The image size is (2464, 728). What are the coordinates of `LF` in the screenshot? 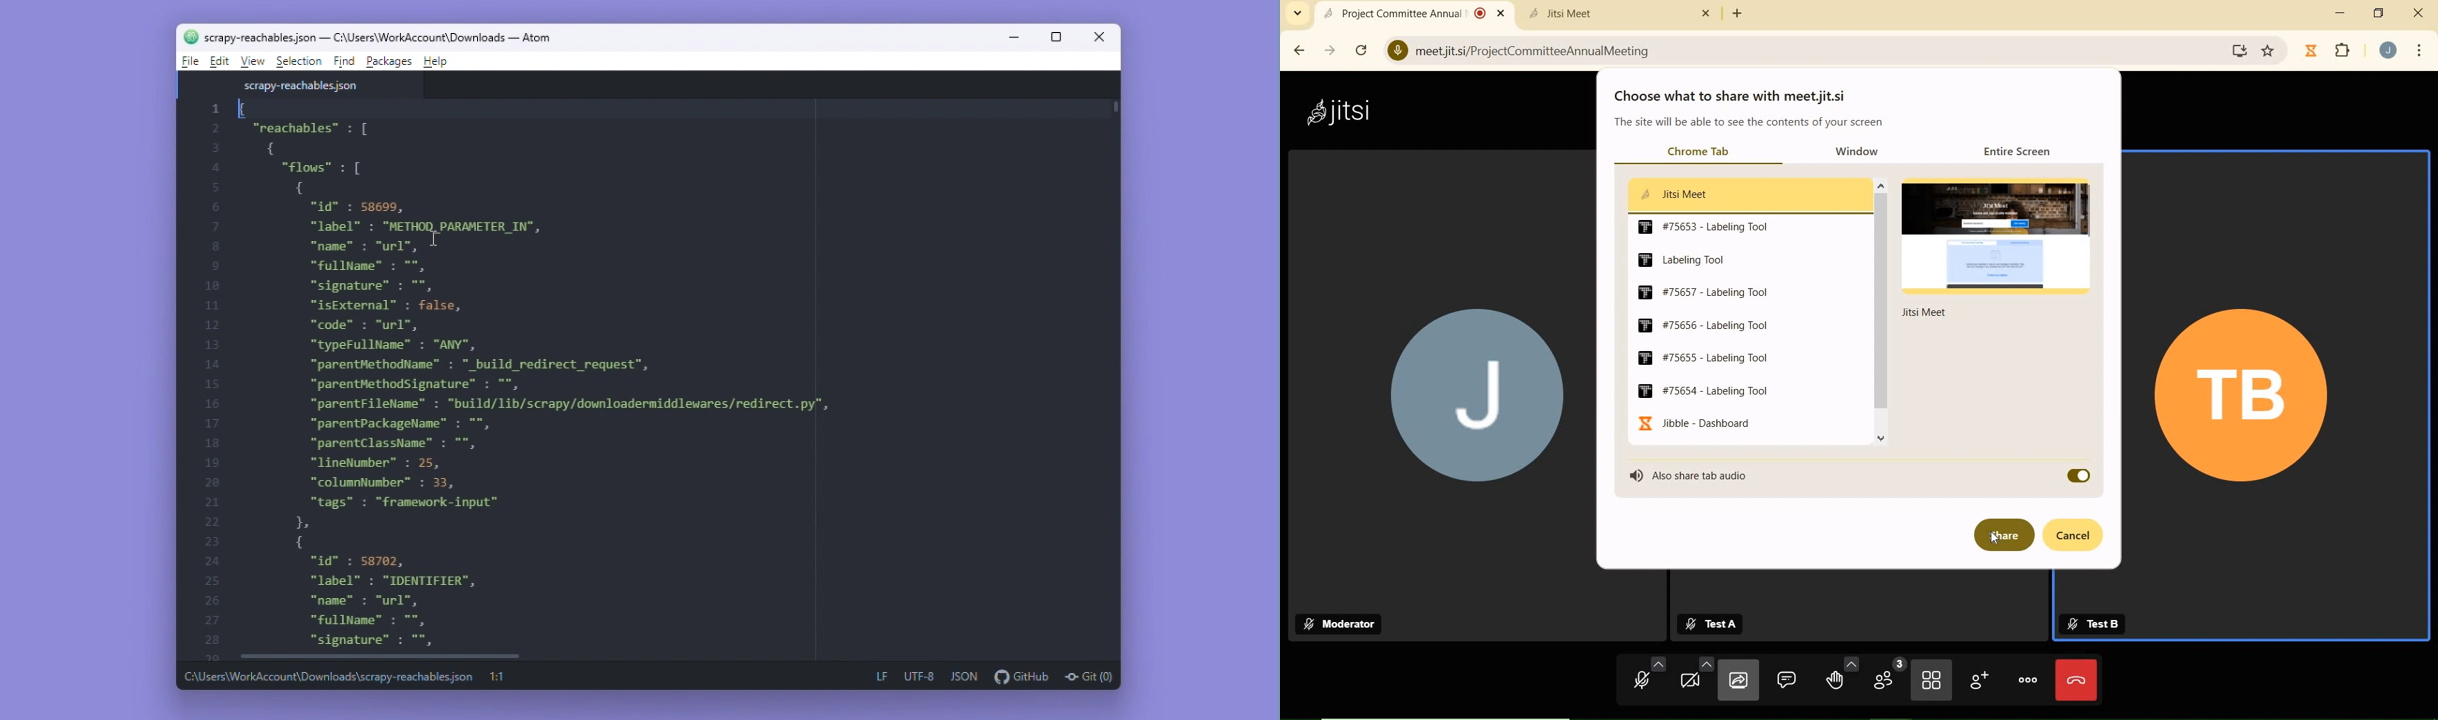 It's located at (882, 678).